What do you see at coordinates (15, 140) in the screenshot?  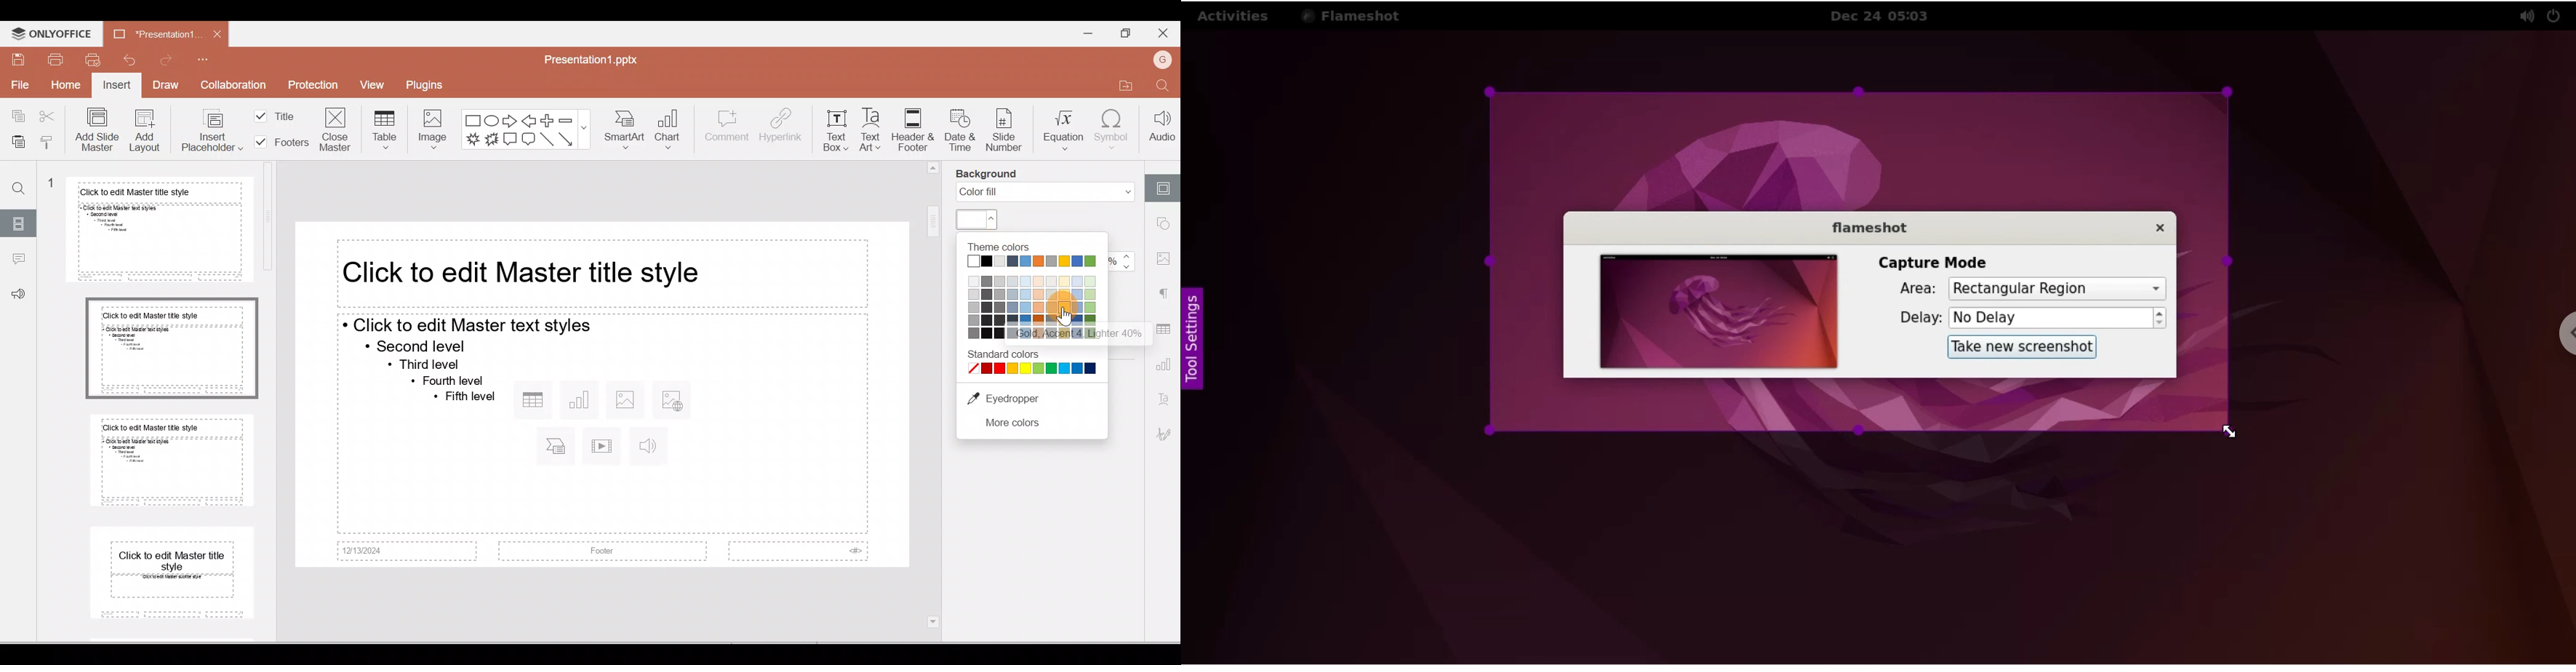 I see `Paste` at bounding box center [15, 140].